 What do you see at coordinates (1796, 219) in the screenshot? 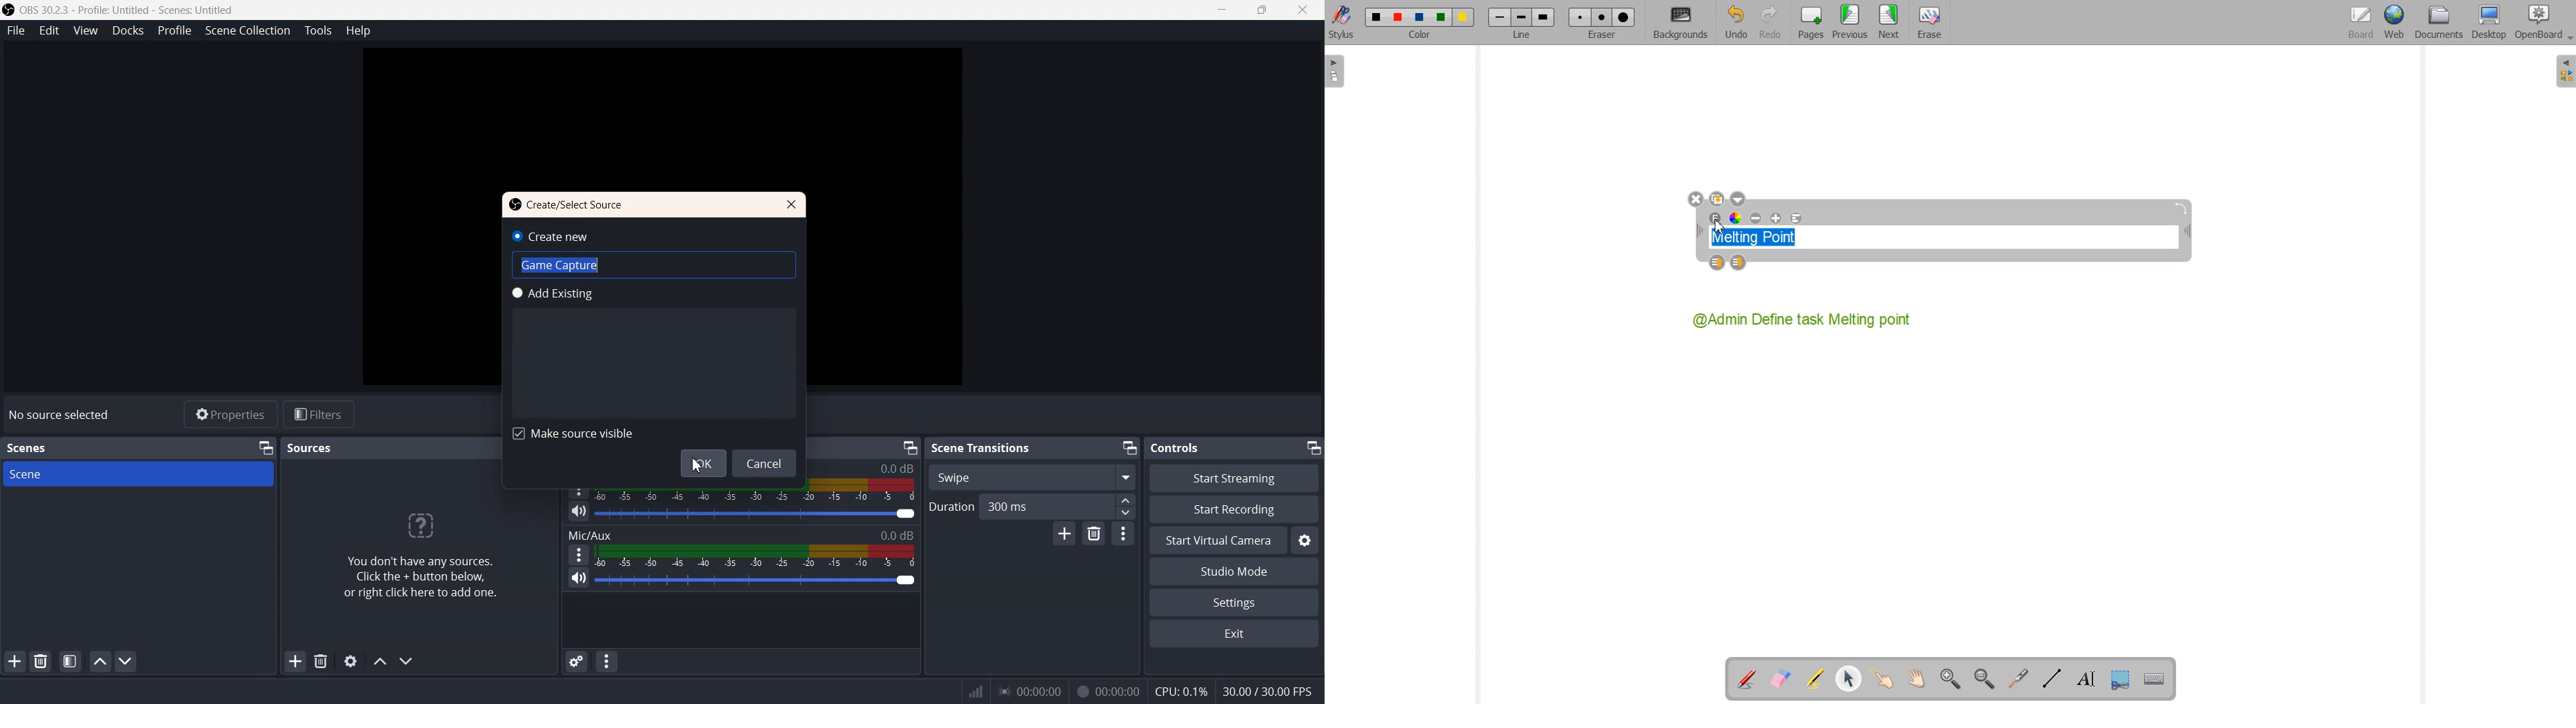
I see `Text Alignment` at bounding box center [1796, 219].